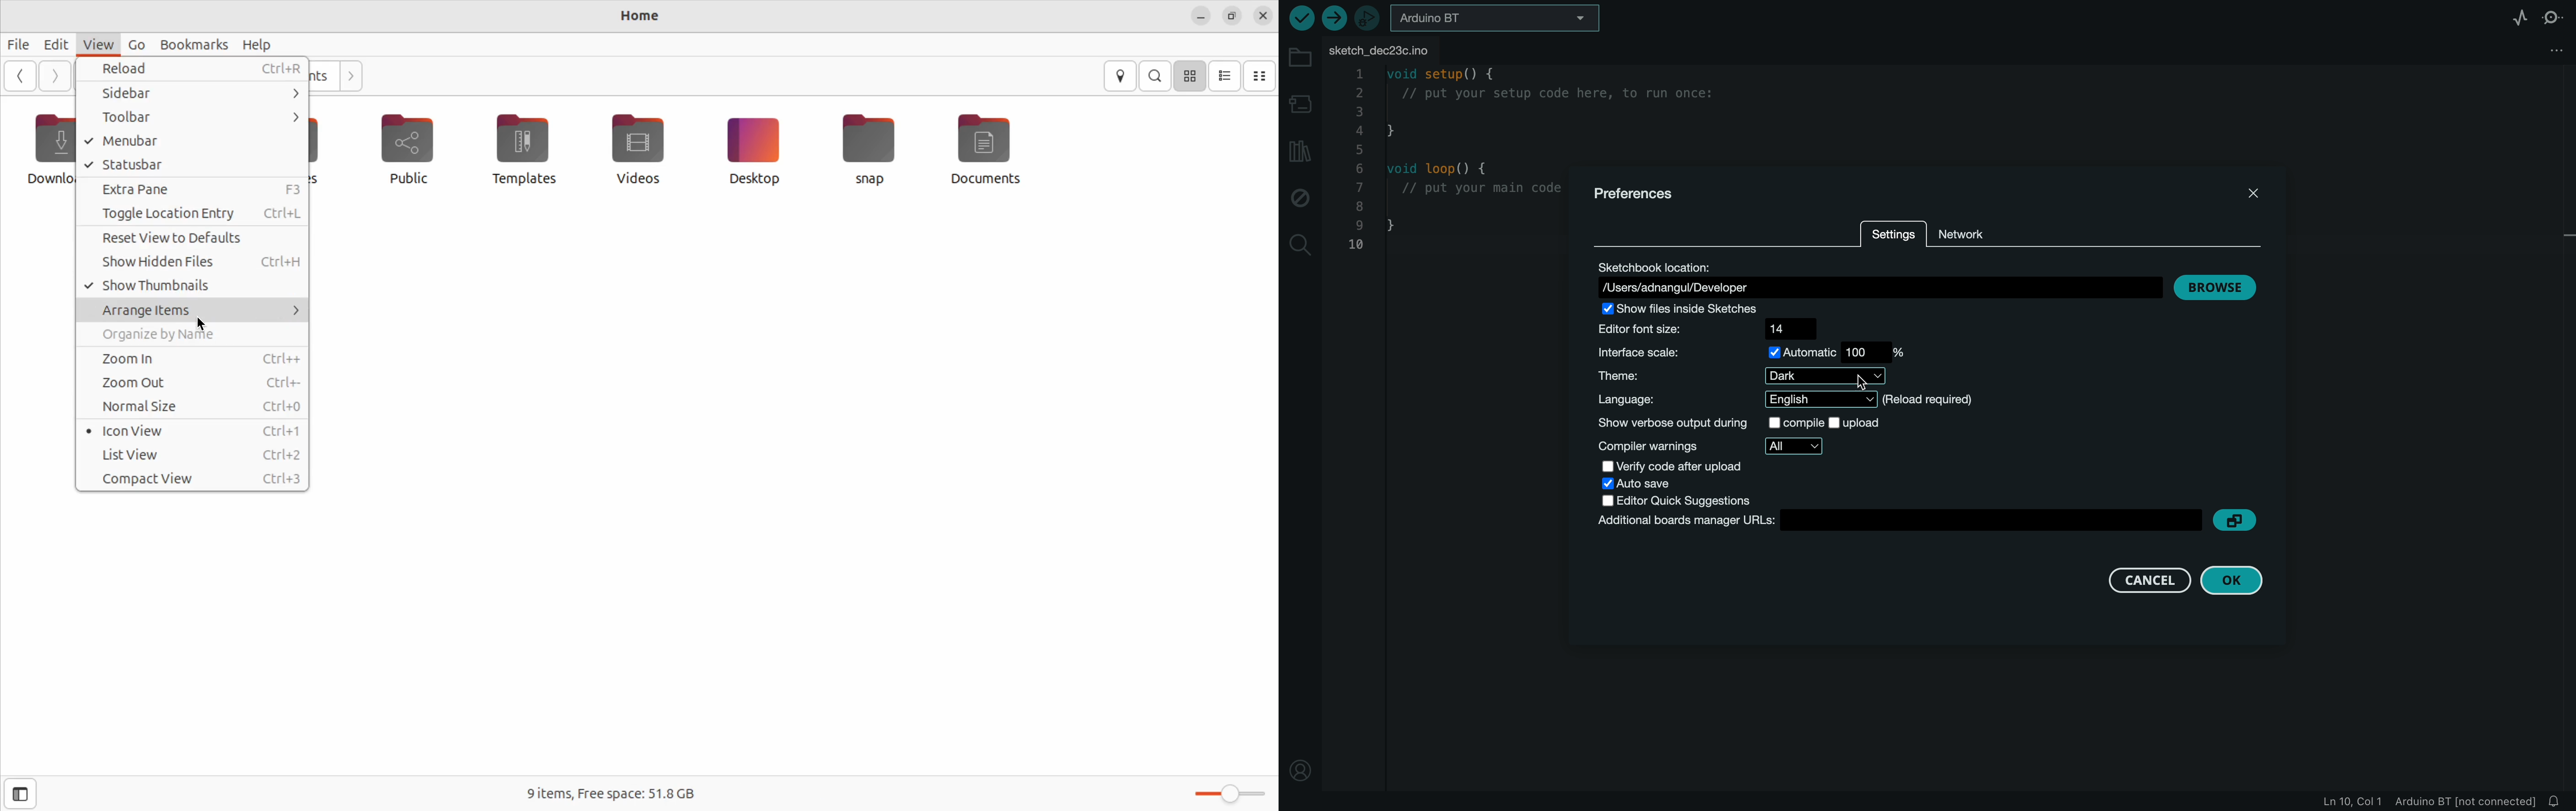  I want to click on curser, so click(1857, 385).